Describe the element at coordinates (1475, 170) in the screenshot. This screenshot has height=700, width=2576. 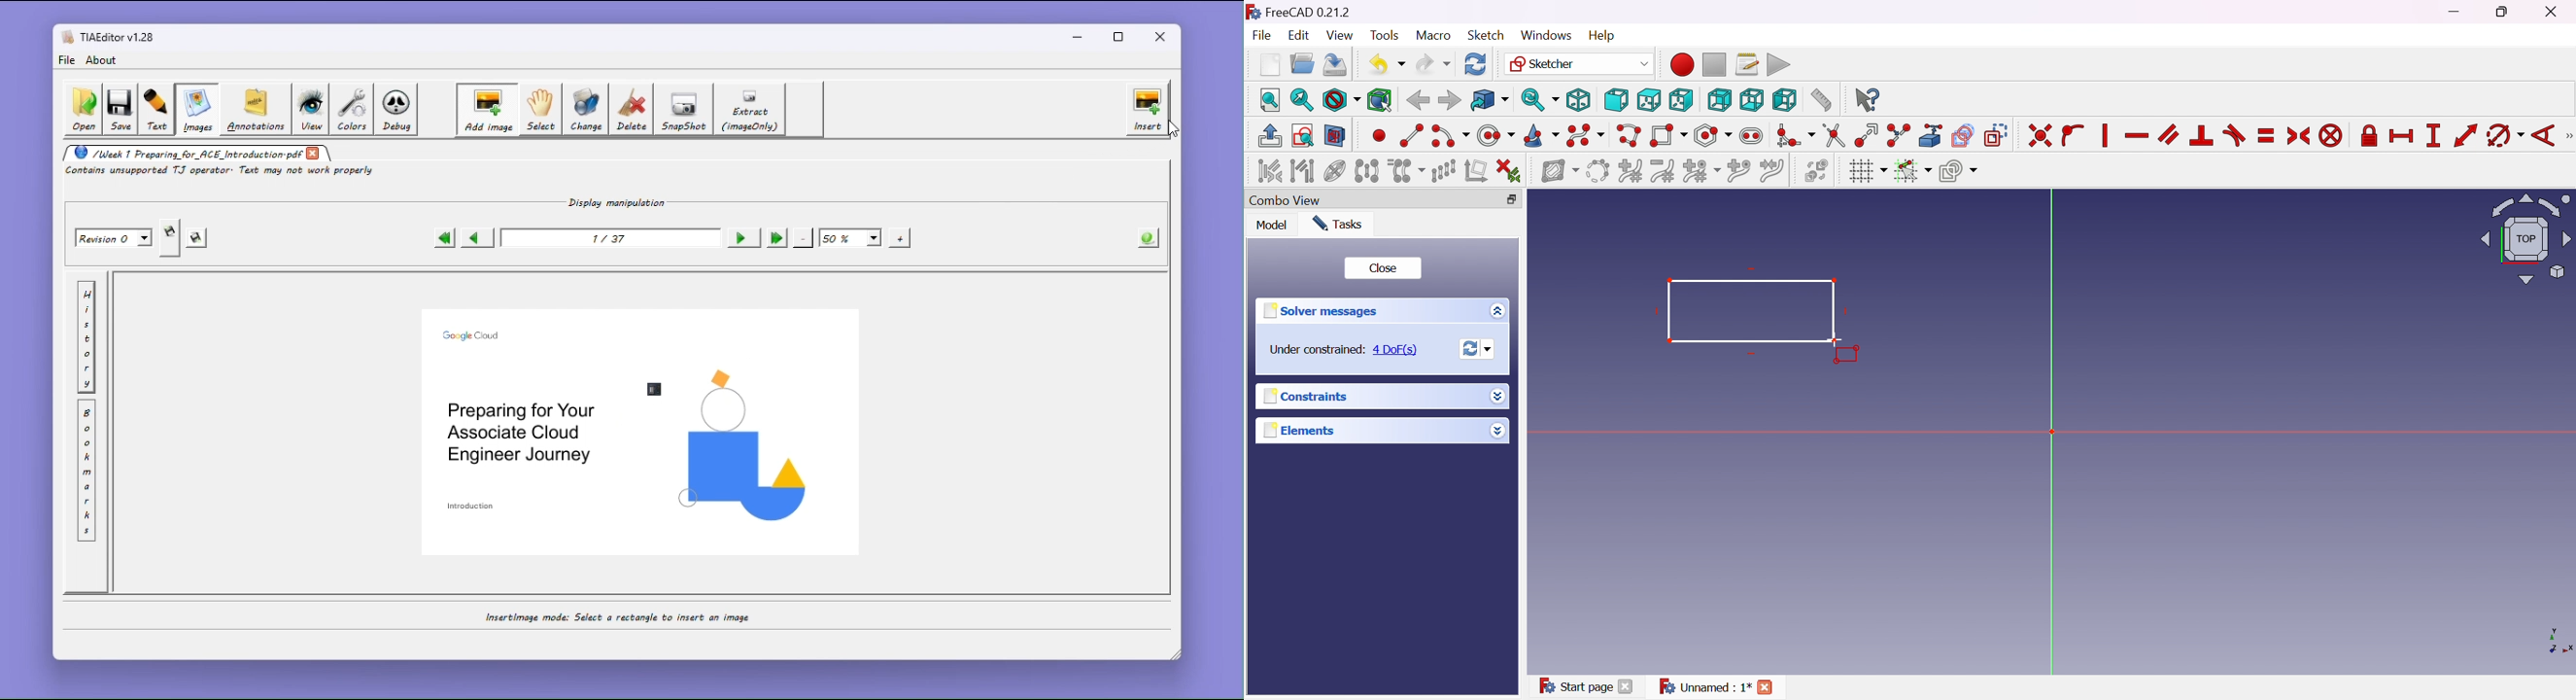
I see `Remove axis alignment` at that location.